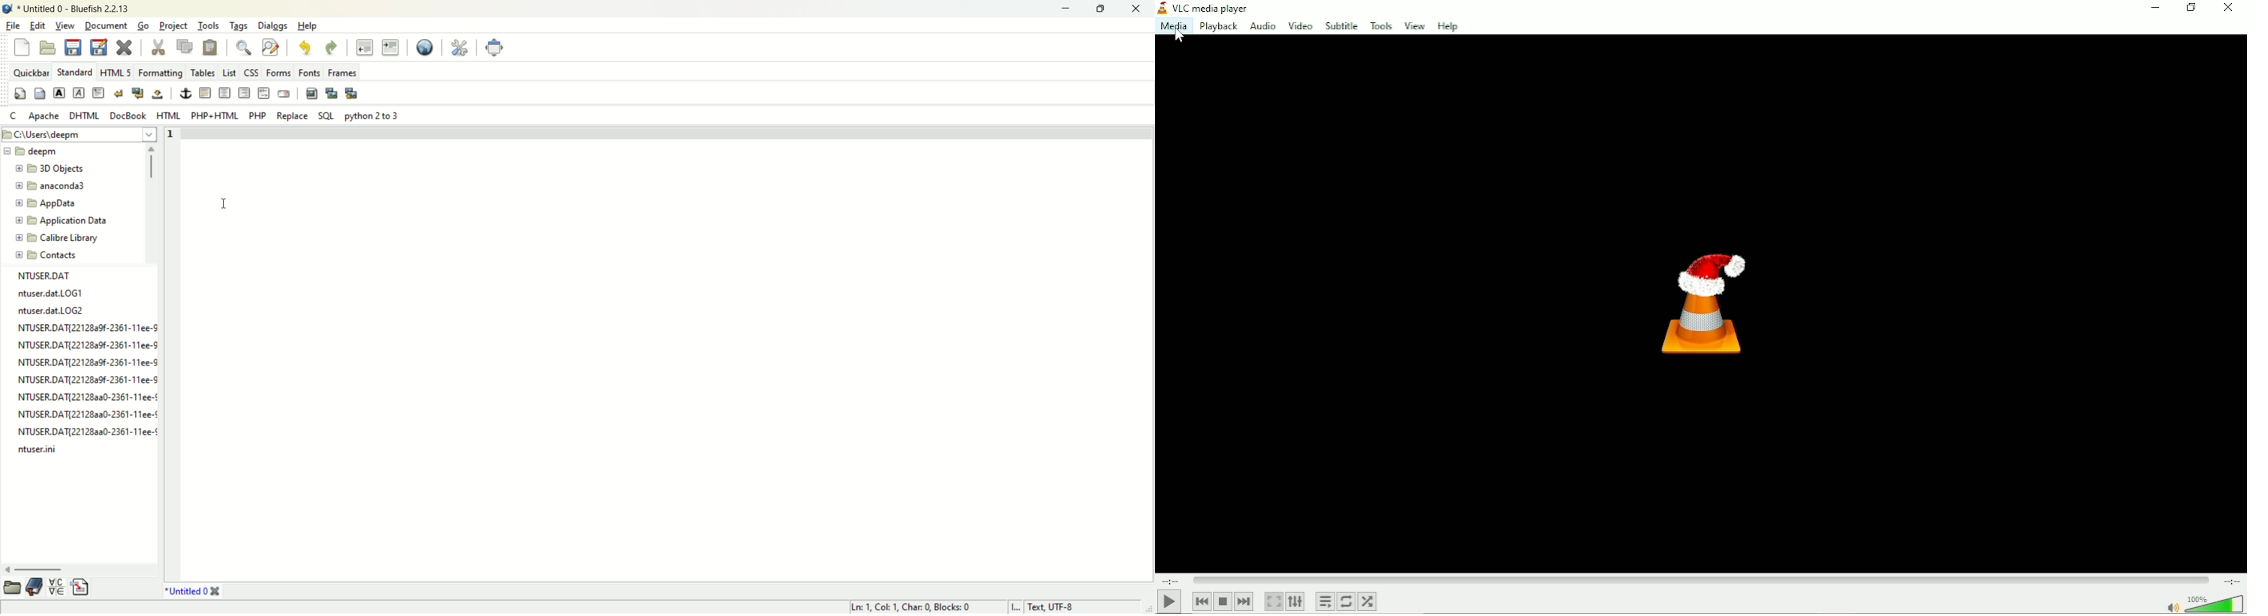 Image resolution: width=2268 pixels, height=616 pixels. I want to click on Total duration, so click(2229, 580).